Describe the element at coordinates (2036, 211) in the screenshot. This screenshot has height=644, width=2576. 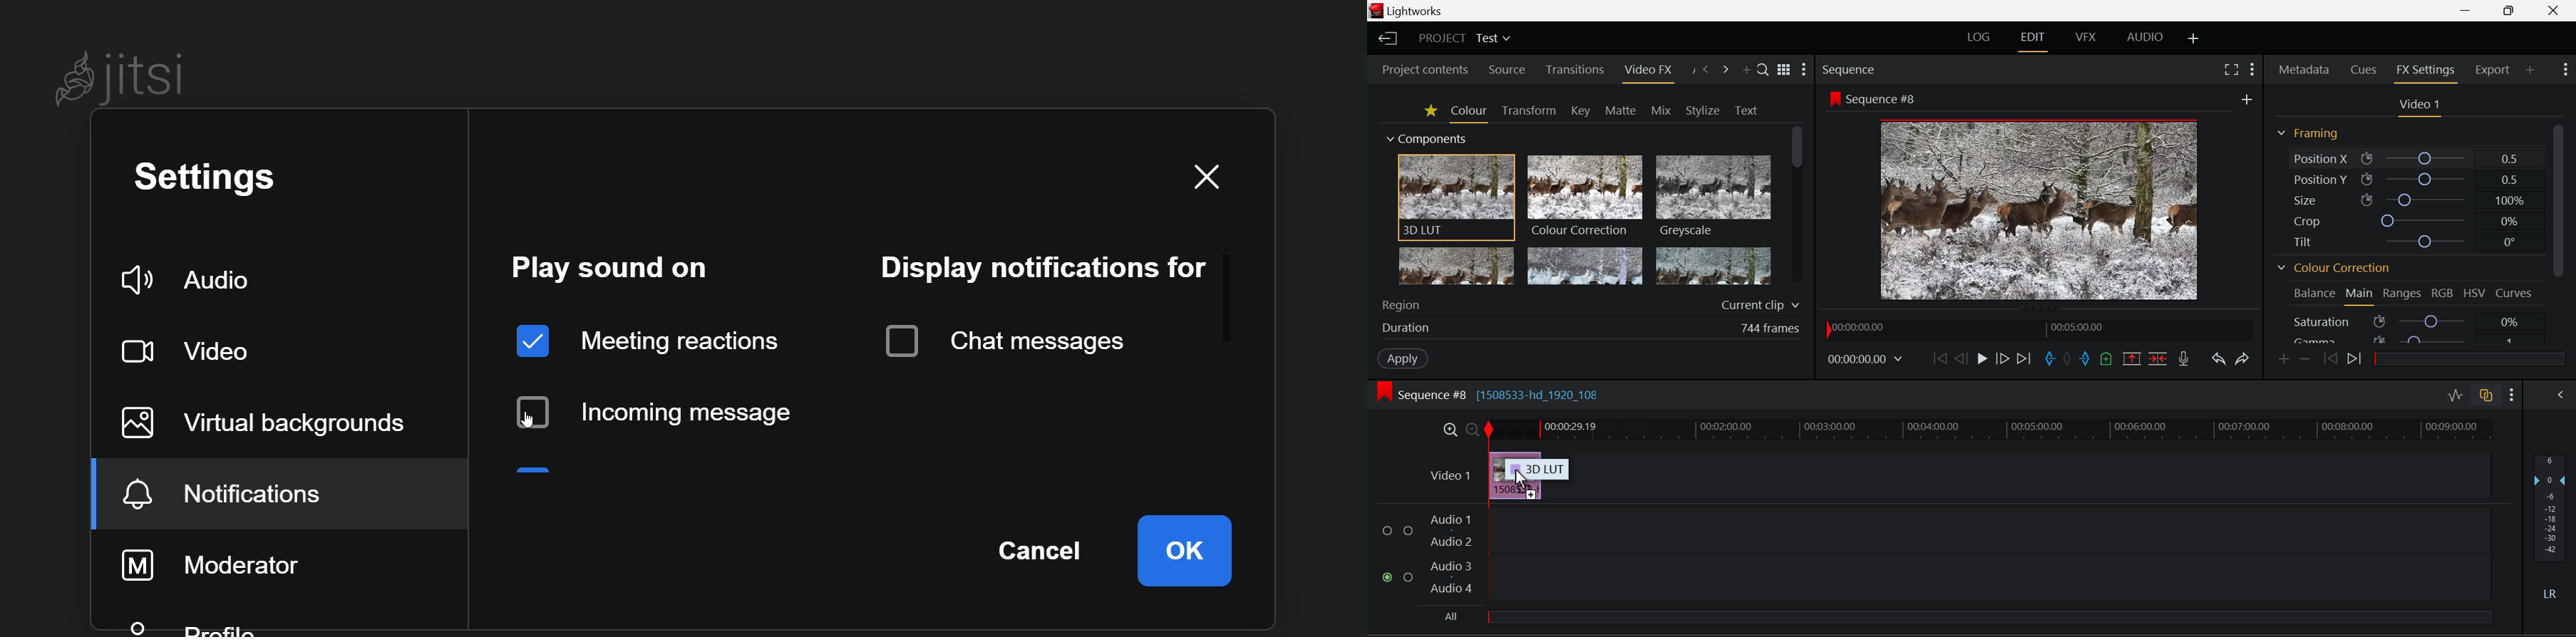
I see `Sequence Preview Screen` at that location.